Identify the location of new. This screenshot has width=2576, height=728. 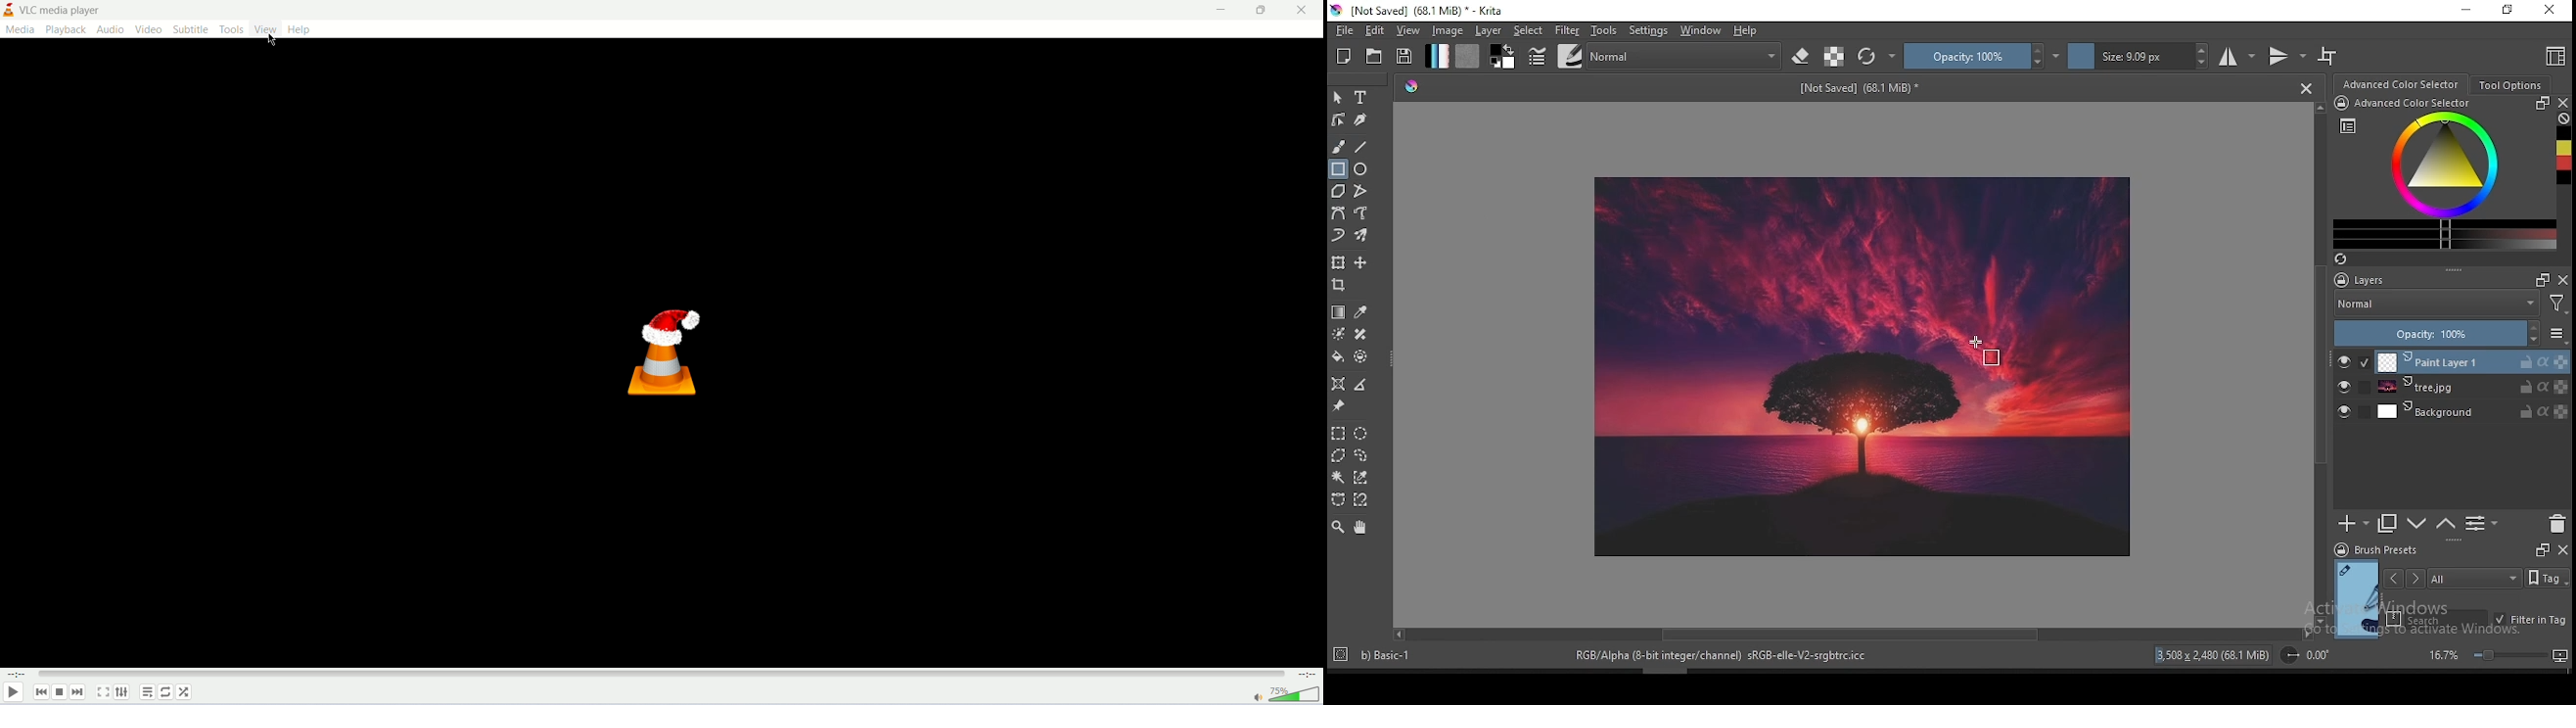
(1345, 56).